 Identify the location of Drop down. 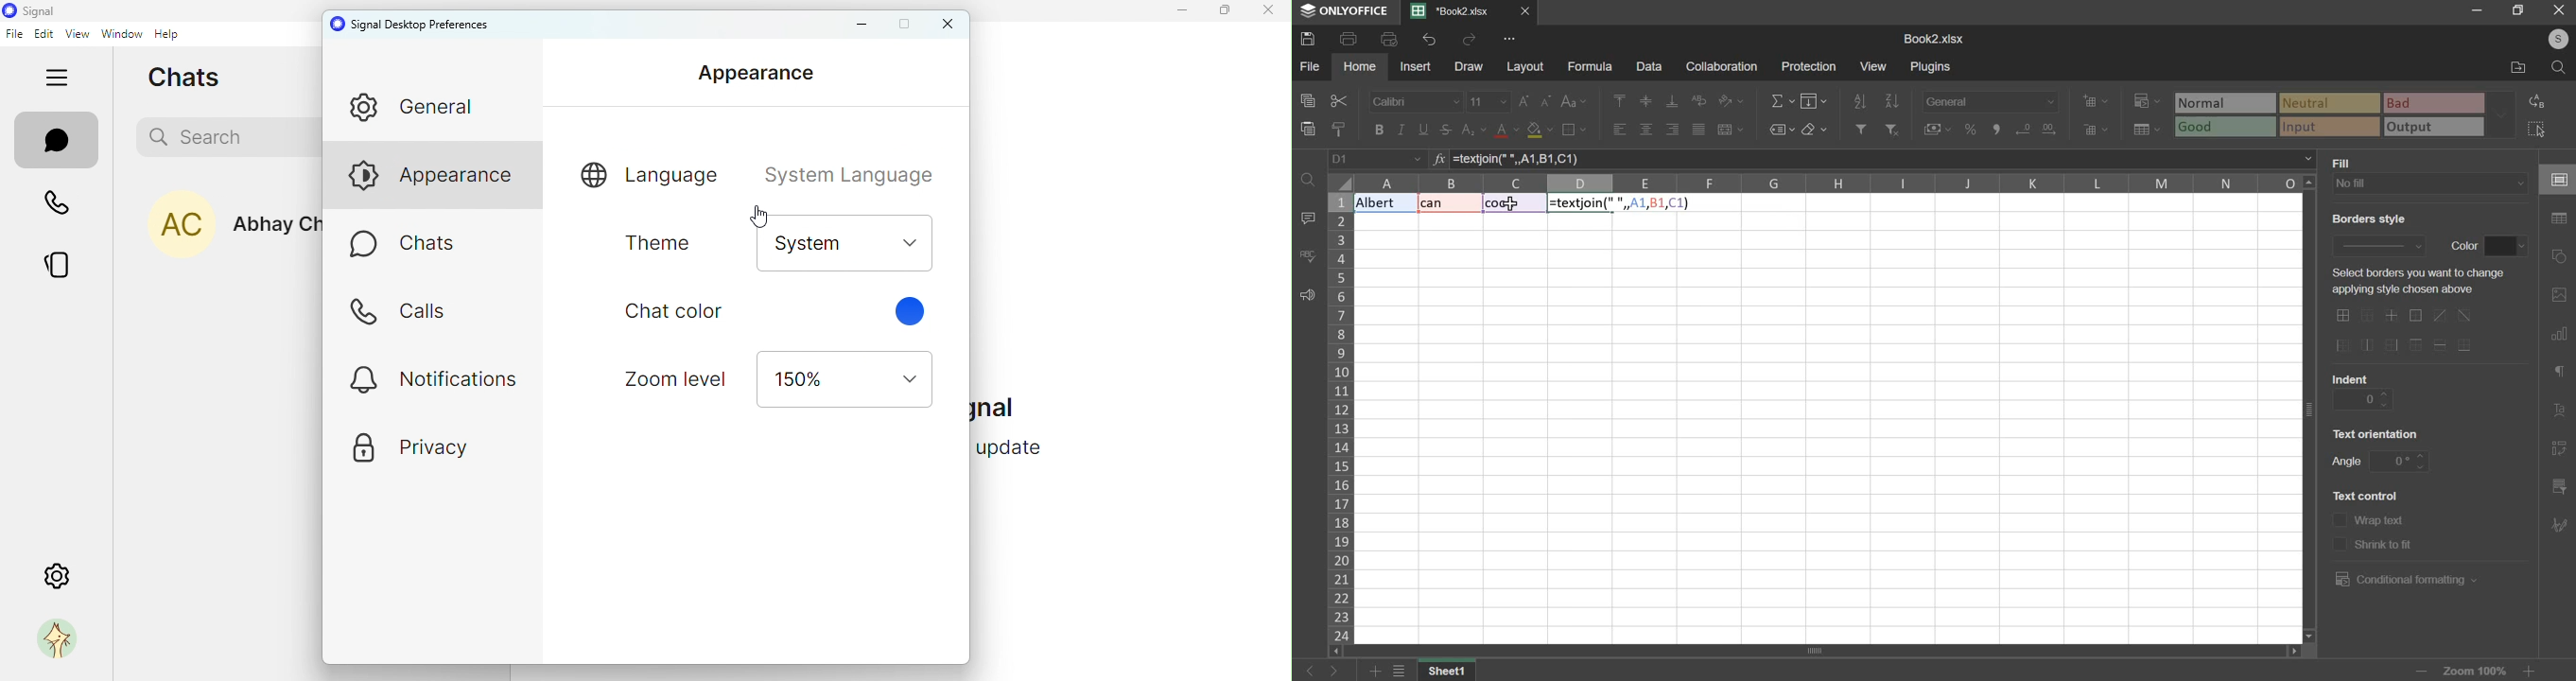
(851, 246).